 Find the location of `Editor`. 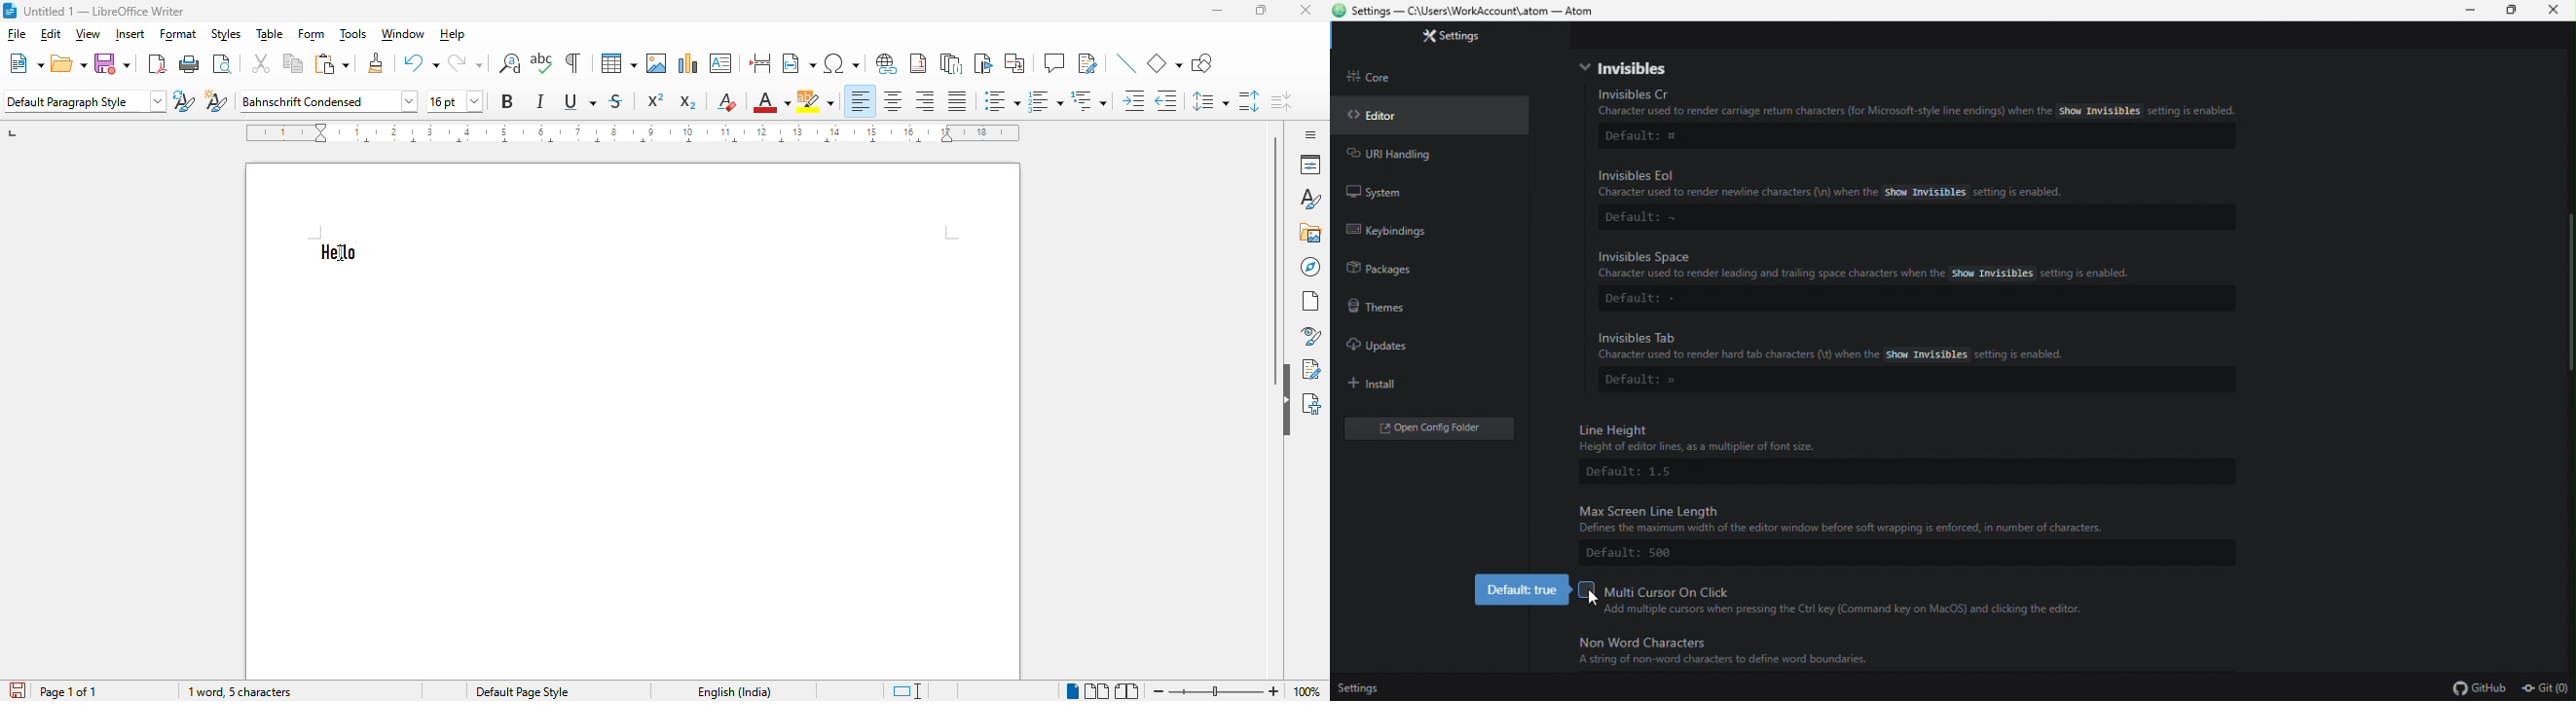

Editor is located at coordinates (1384, 121).